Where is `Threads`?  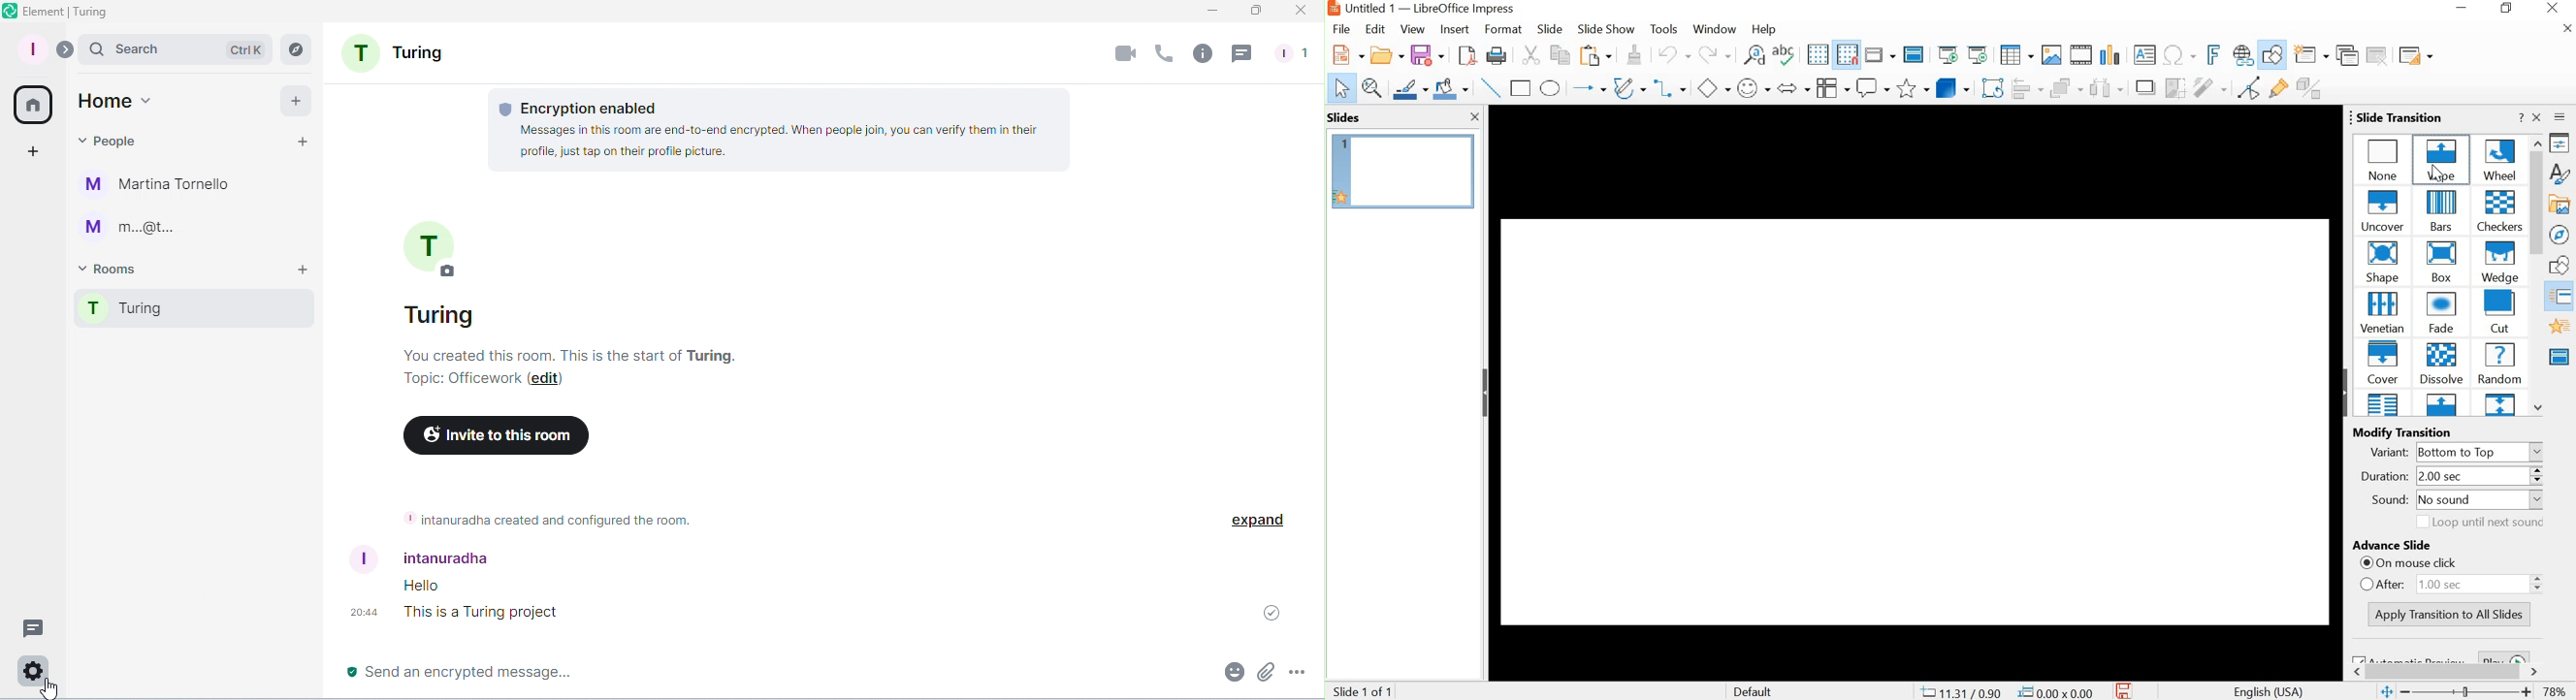
Threads is located at coordinates (1241, 54).